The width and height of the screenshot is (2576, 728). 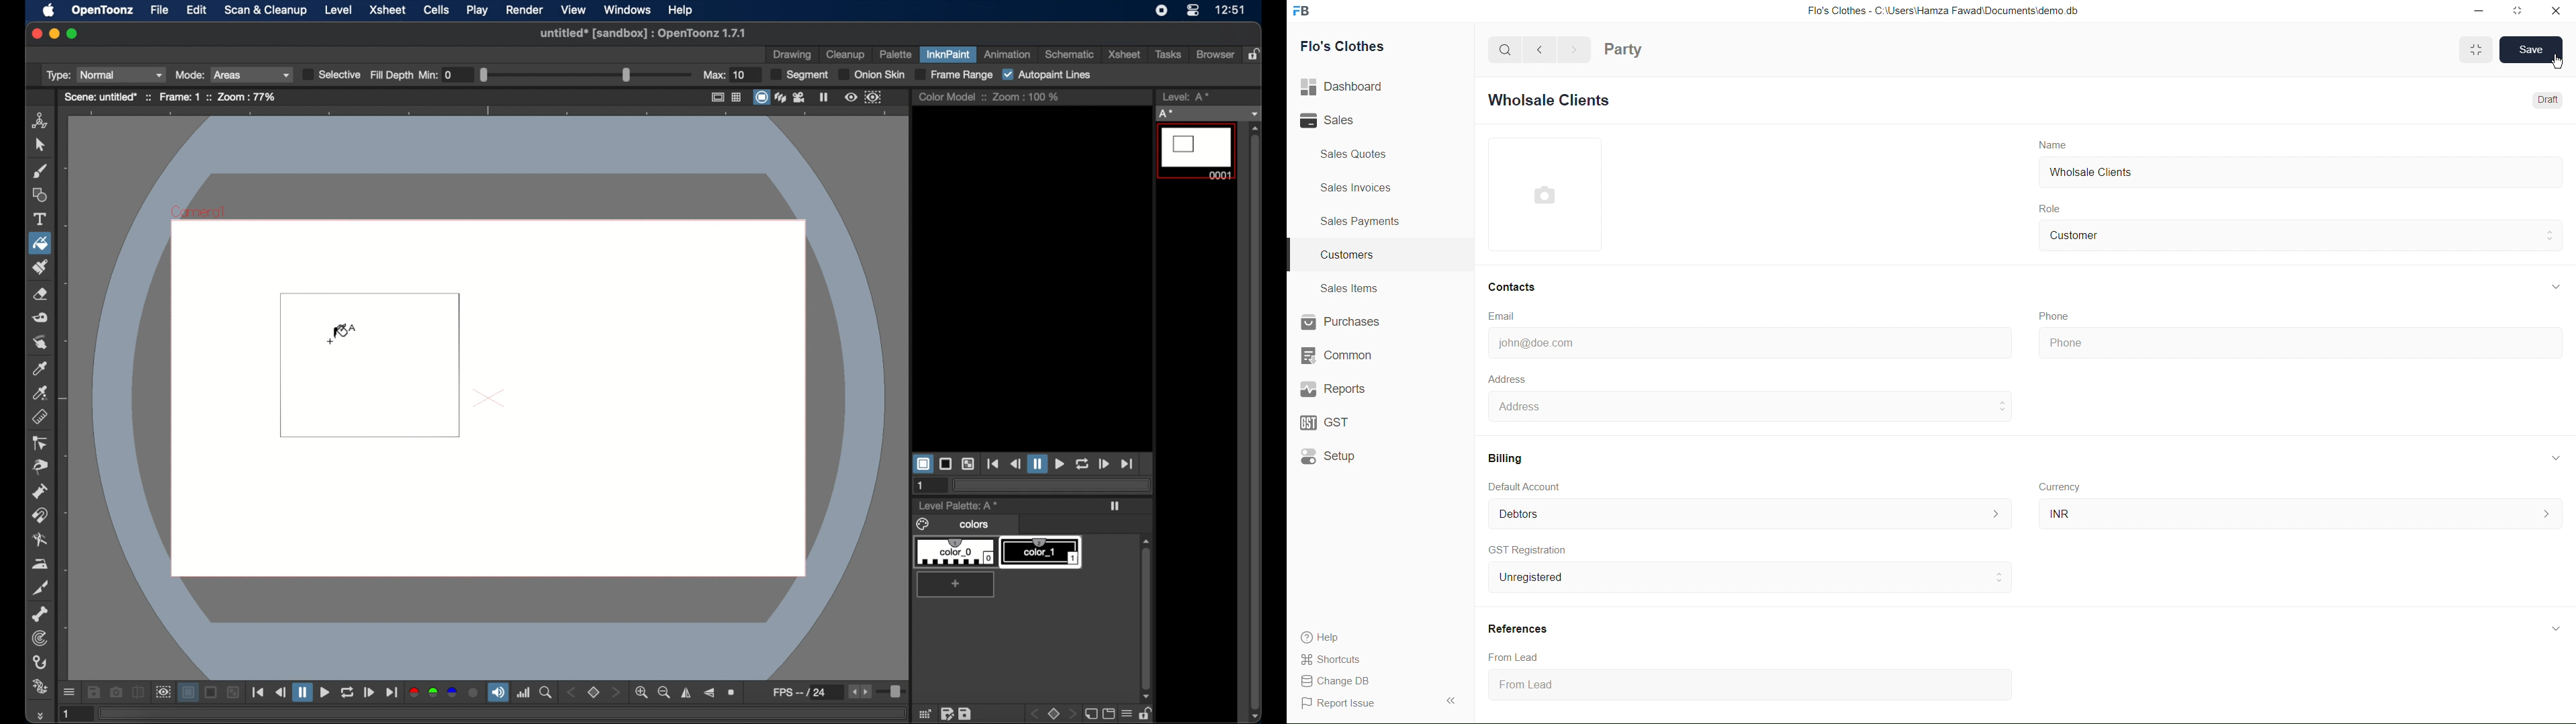 I want to click on red channel, so click(x=414, y=692).